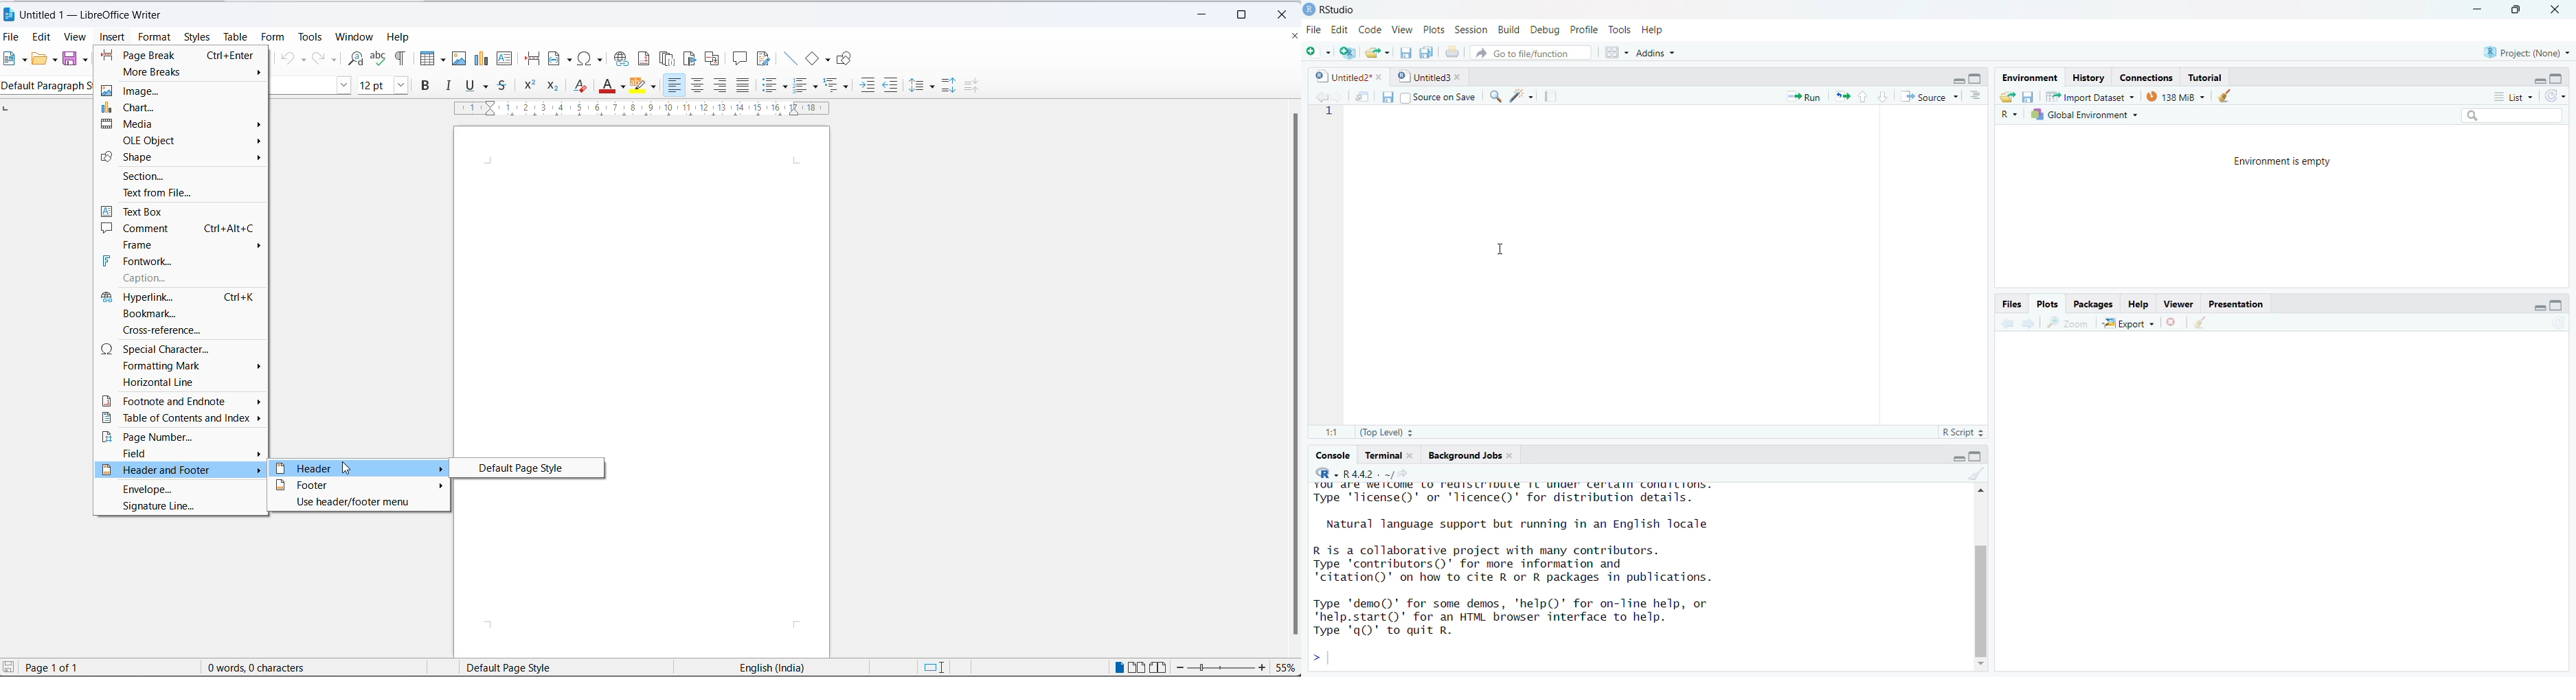 The height and width of the screenshot is (700, 2576). I want to click on Save current document, so click(1403, 52).